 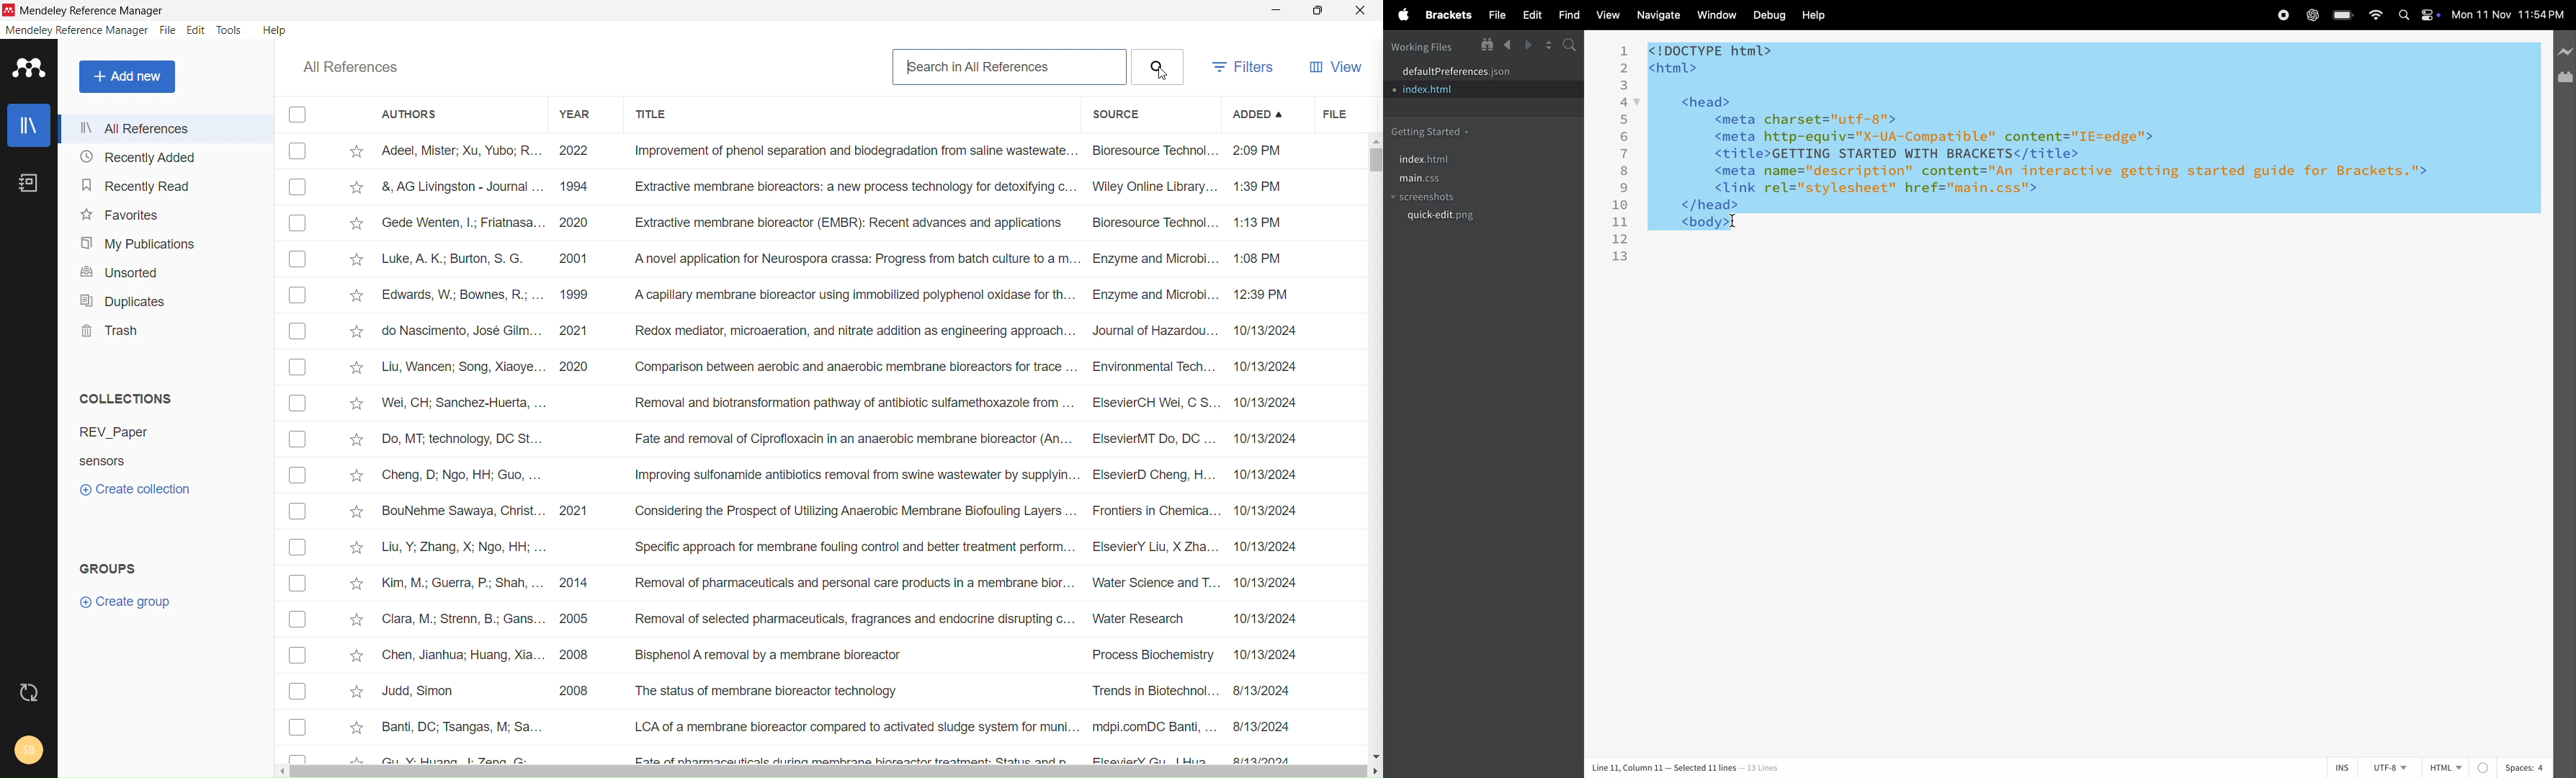 What do you see at coordinates (1150, 114) in the screenshot?
I see `source` at bounding box center [1150, 114].